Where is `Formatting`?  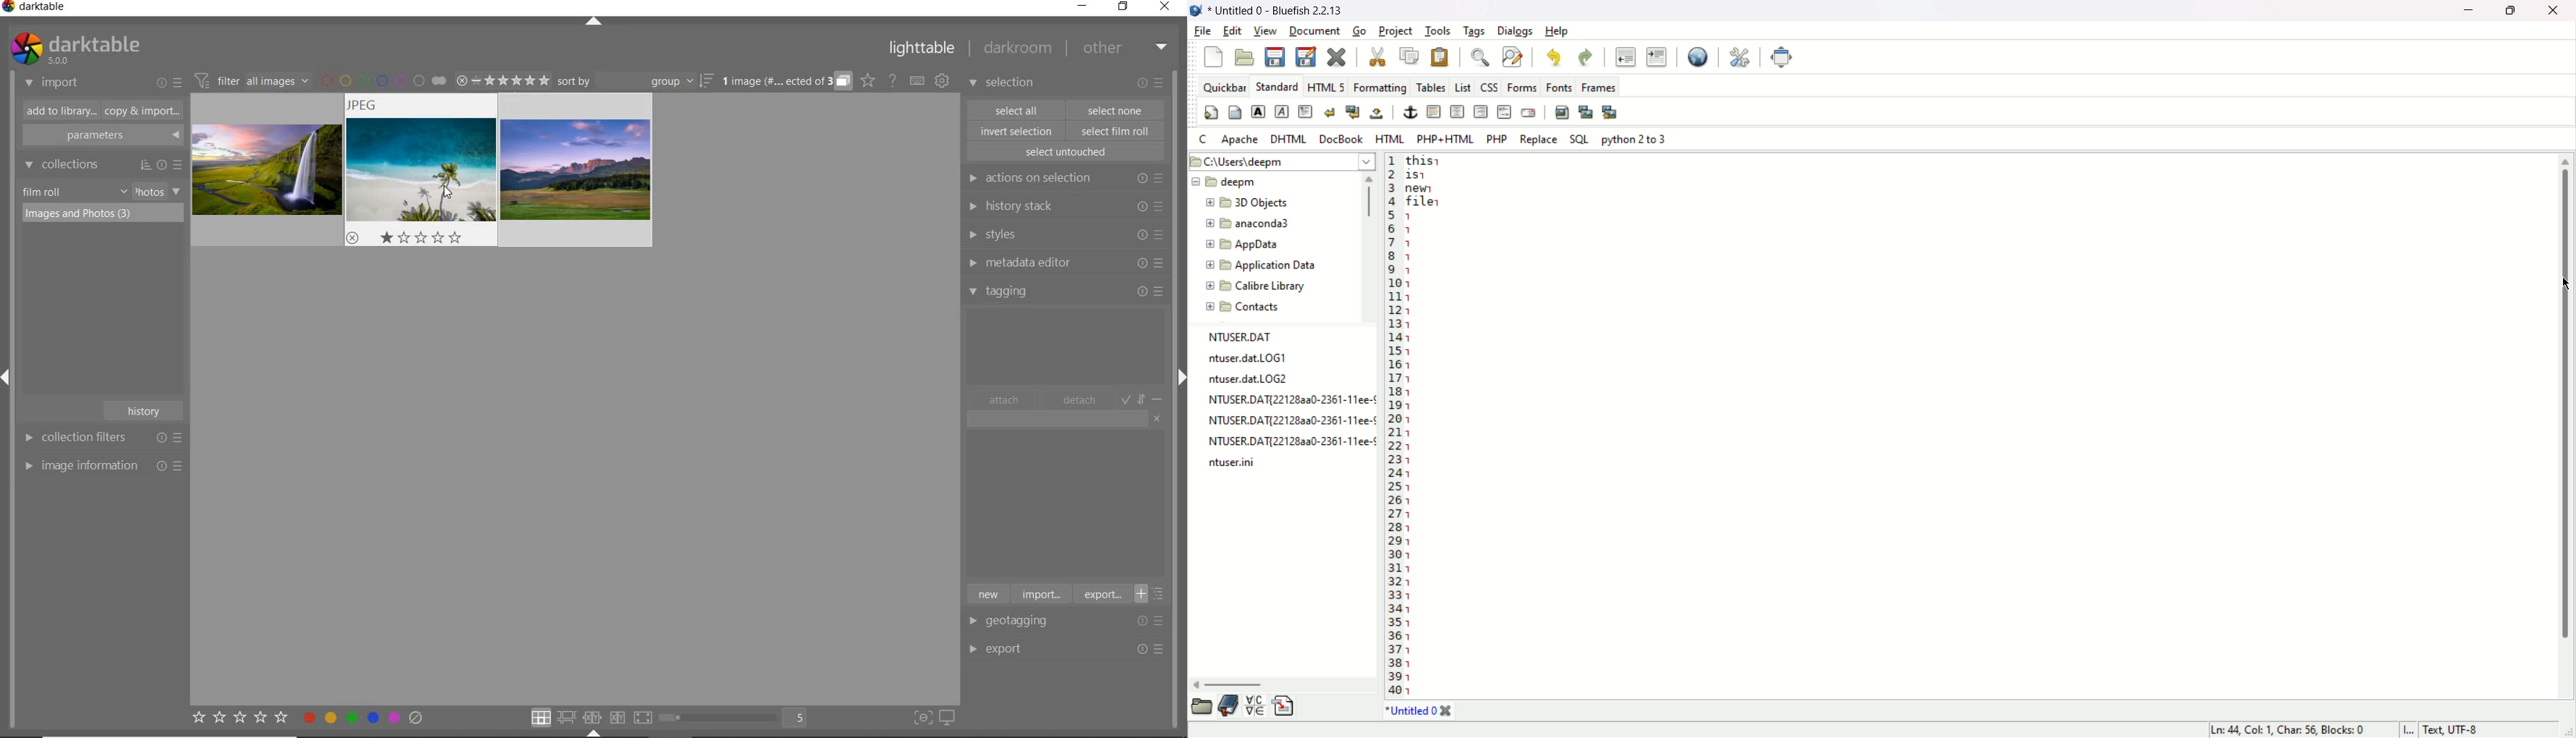 Formatting is located at coordinates (1380, 87).